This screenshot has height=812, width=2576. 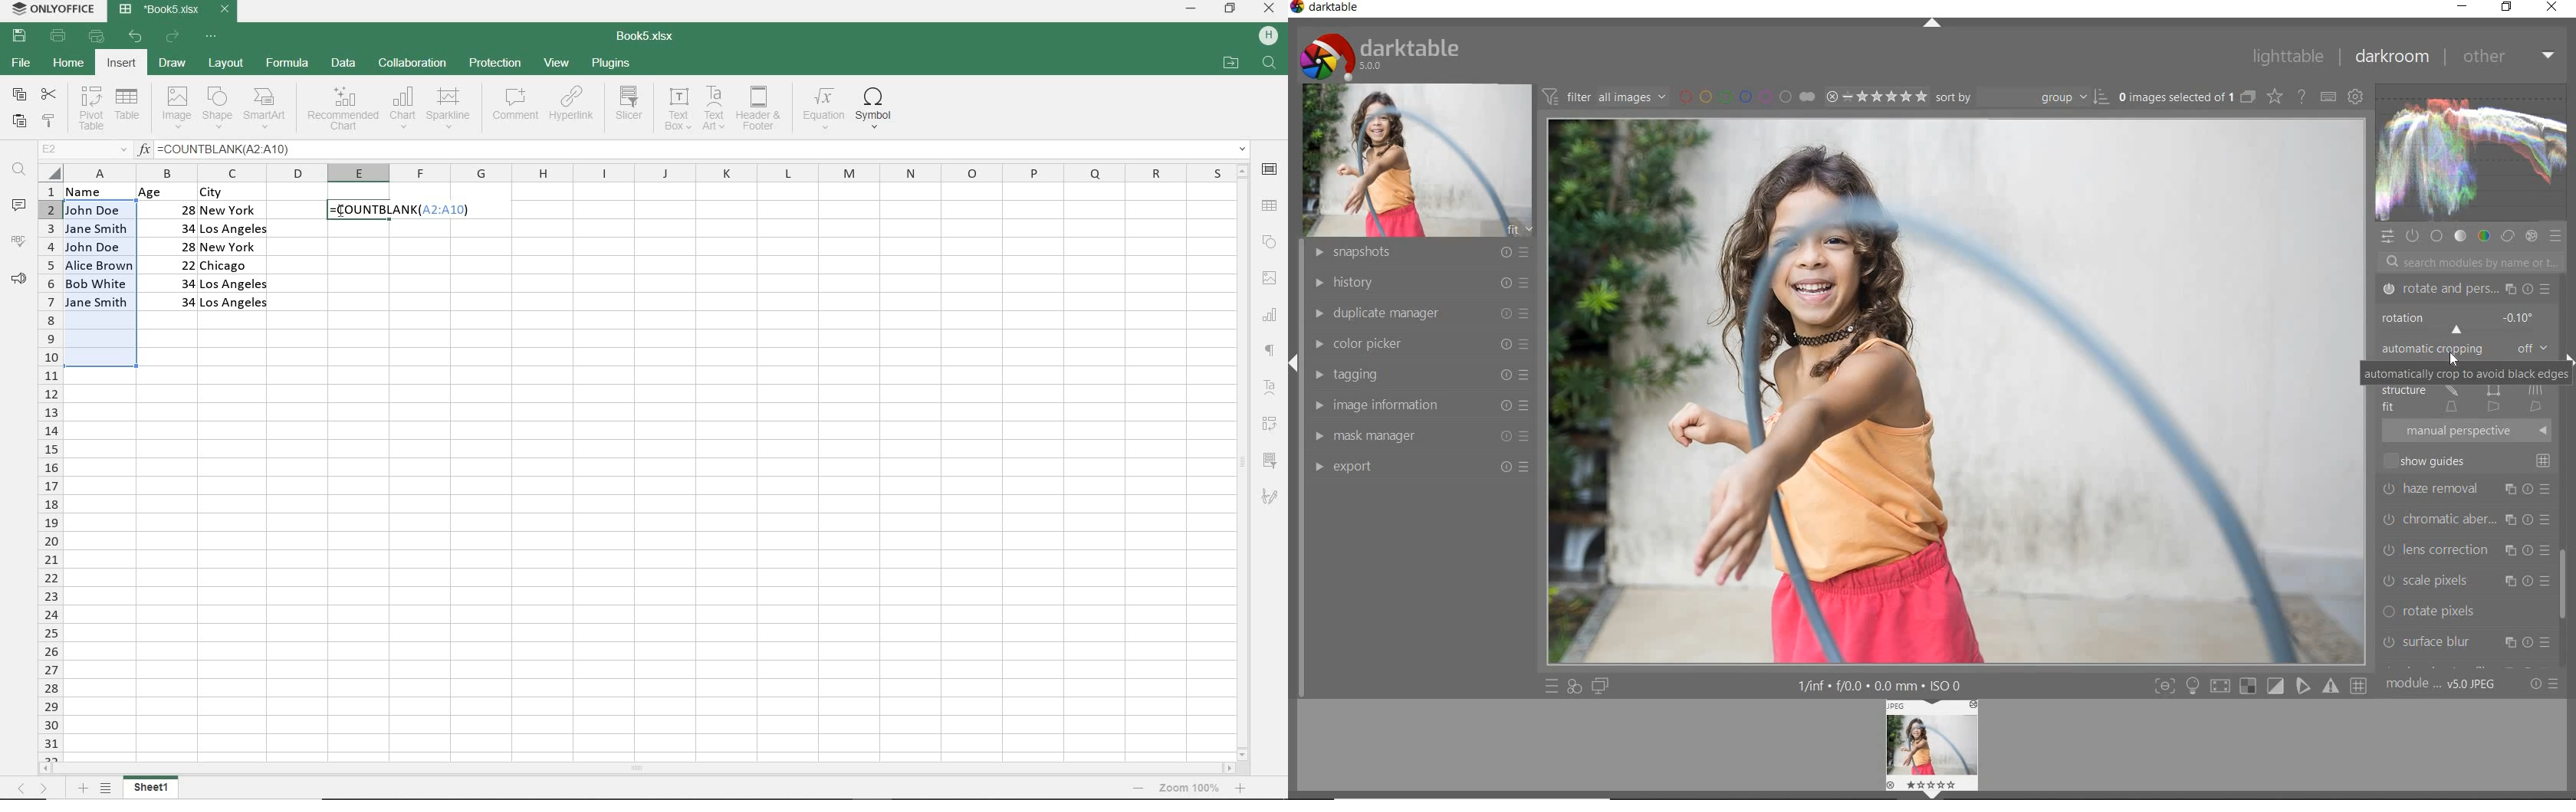 What do you see at coordinates (2436, 237) in the screenshot?
I see `base` at bounding box center [2436, 237].